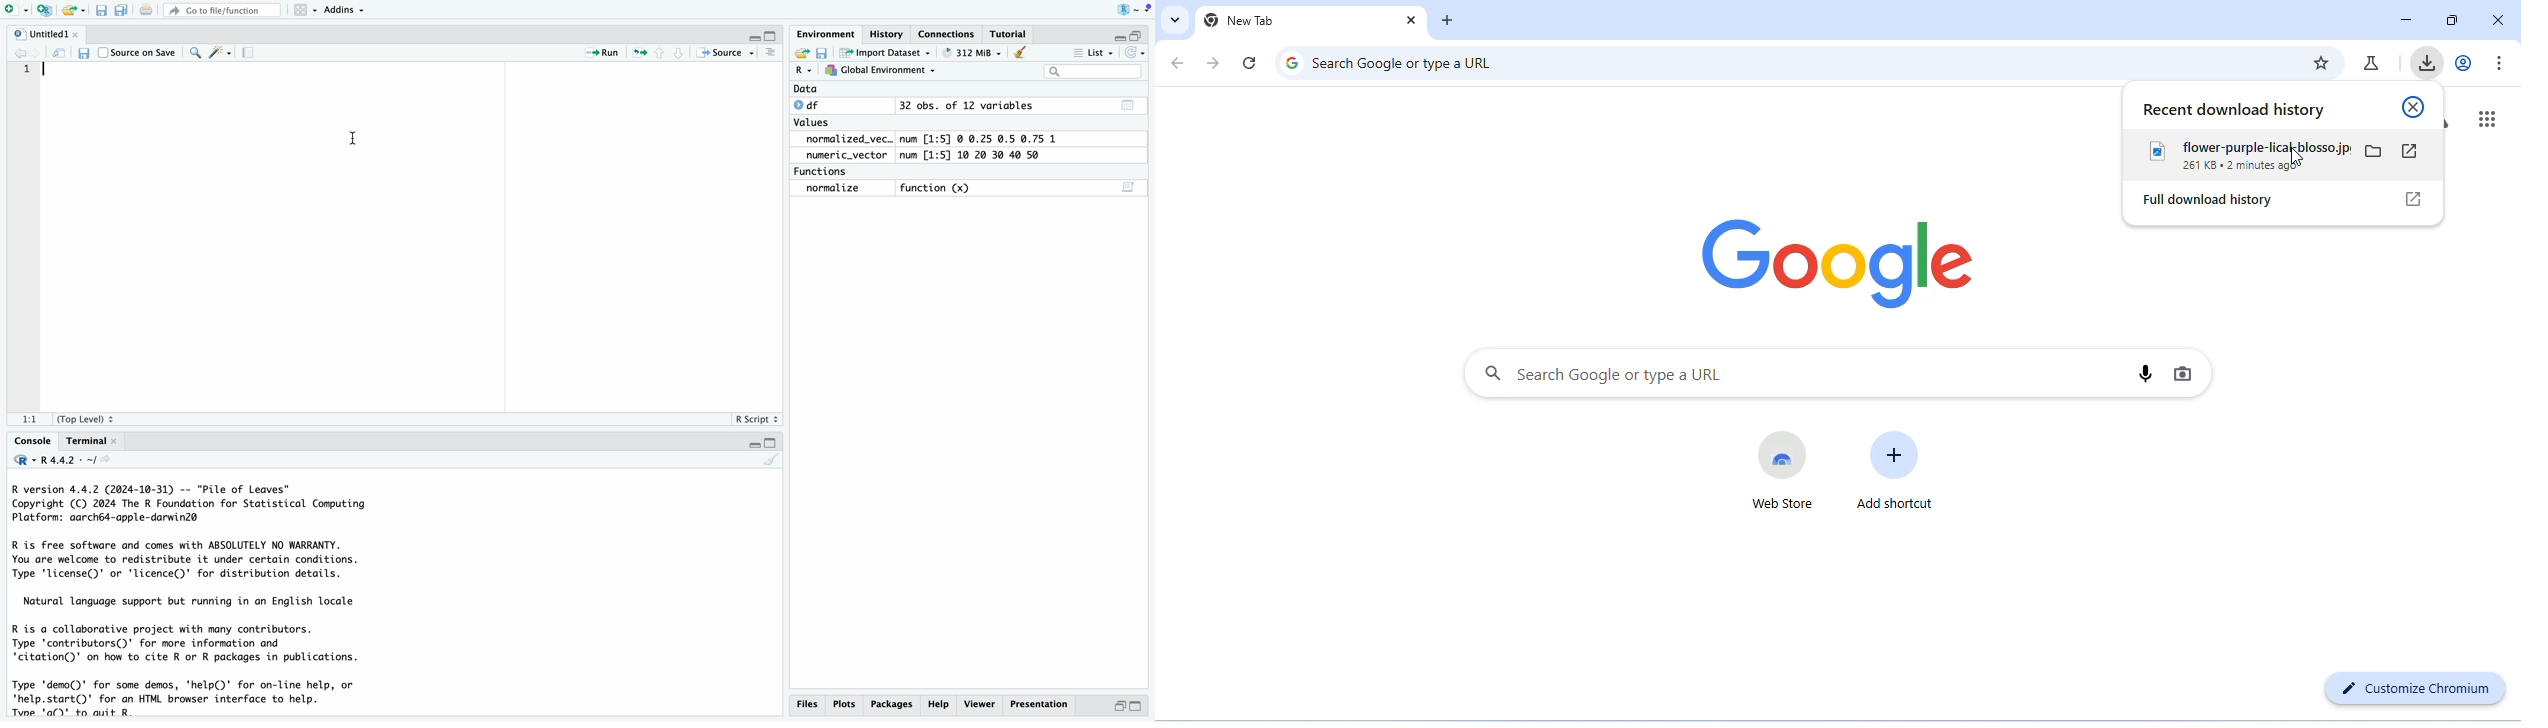 This screenshot has height=728, width=2548. What do you see at coordinates (807, 704) in the screenshot?
I see `Files` at bounding box center [807, 704].